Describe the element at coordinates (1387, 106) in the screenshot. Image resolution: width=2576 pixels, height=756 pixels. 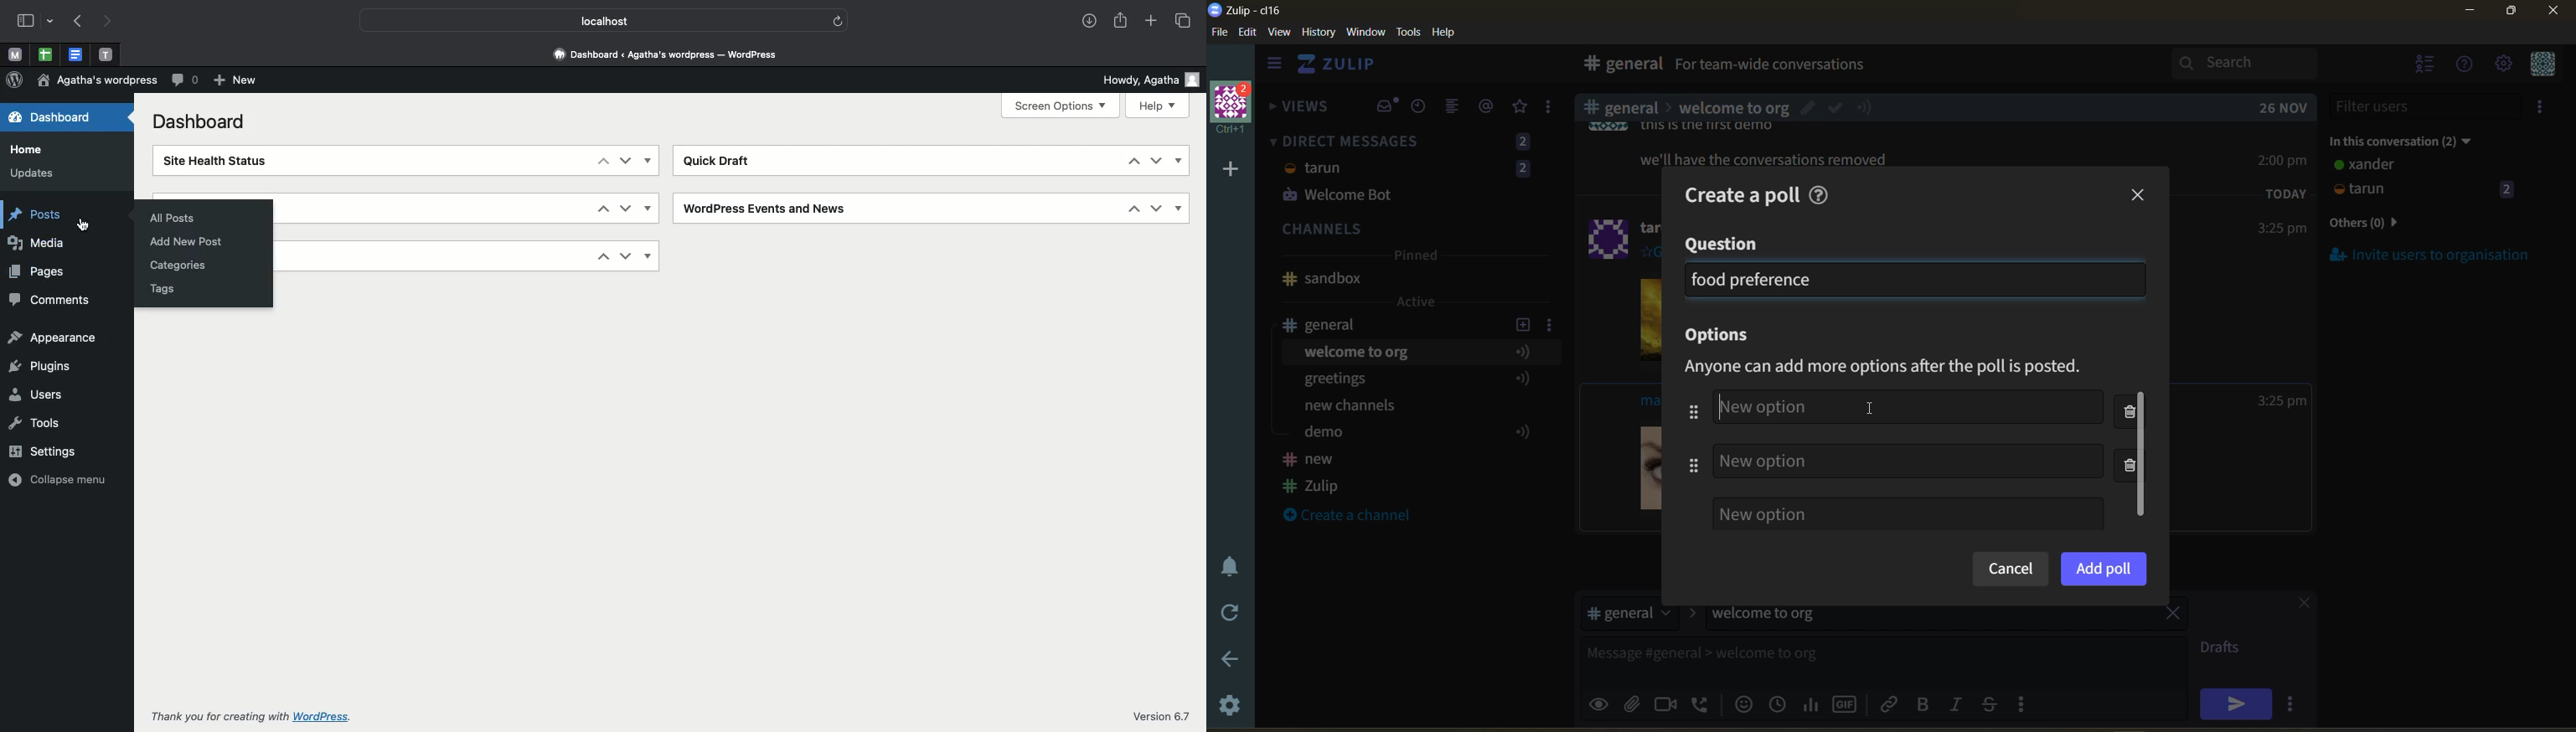
I see `inbox` at that location.